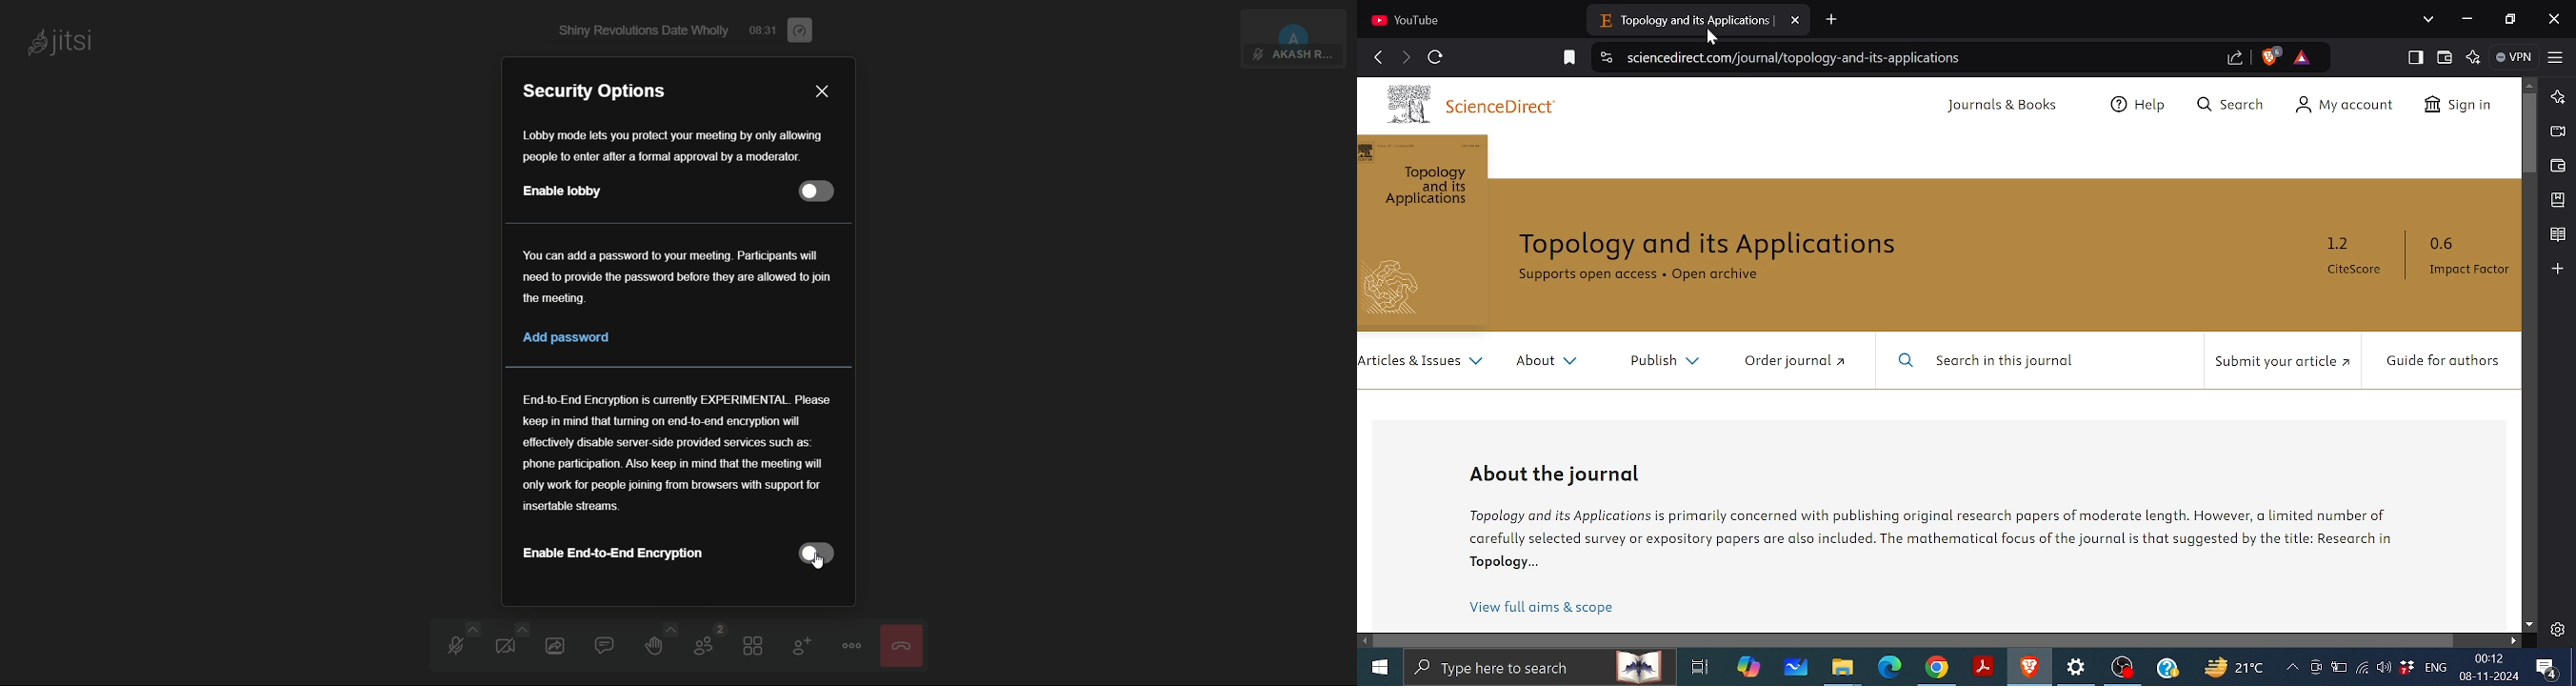 Image resolution: width=2576 pixels, height=700 pixels. Describe the element at coordinates (678, 455) in the screenshot. I see `End-to-End Encryption is currently EXPERIMENTAL. Please
keep in mind that turning on end-to-end encryption will
effectively disable server-side provided services such as
phone participation. Also keep in mind that the meeting will
only work for people joining from browsers with support for
insertable streams.` at that location.